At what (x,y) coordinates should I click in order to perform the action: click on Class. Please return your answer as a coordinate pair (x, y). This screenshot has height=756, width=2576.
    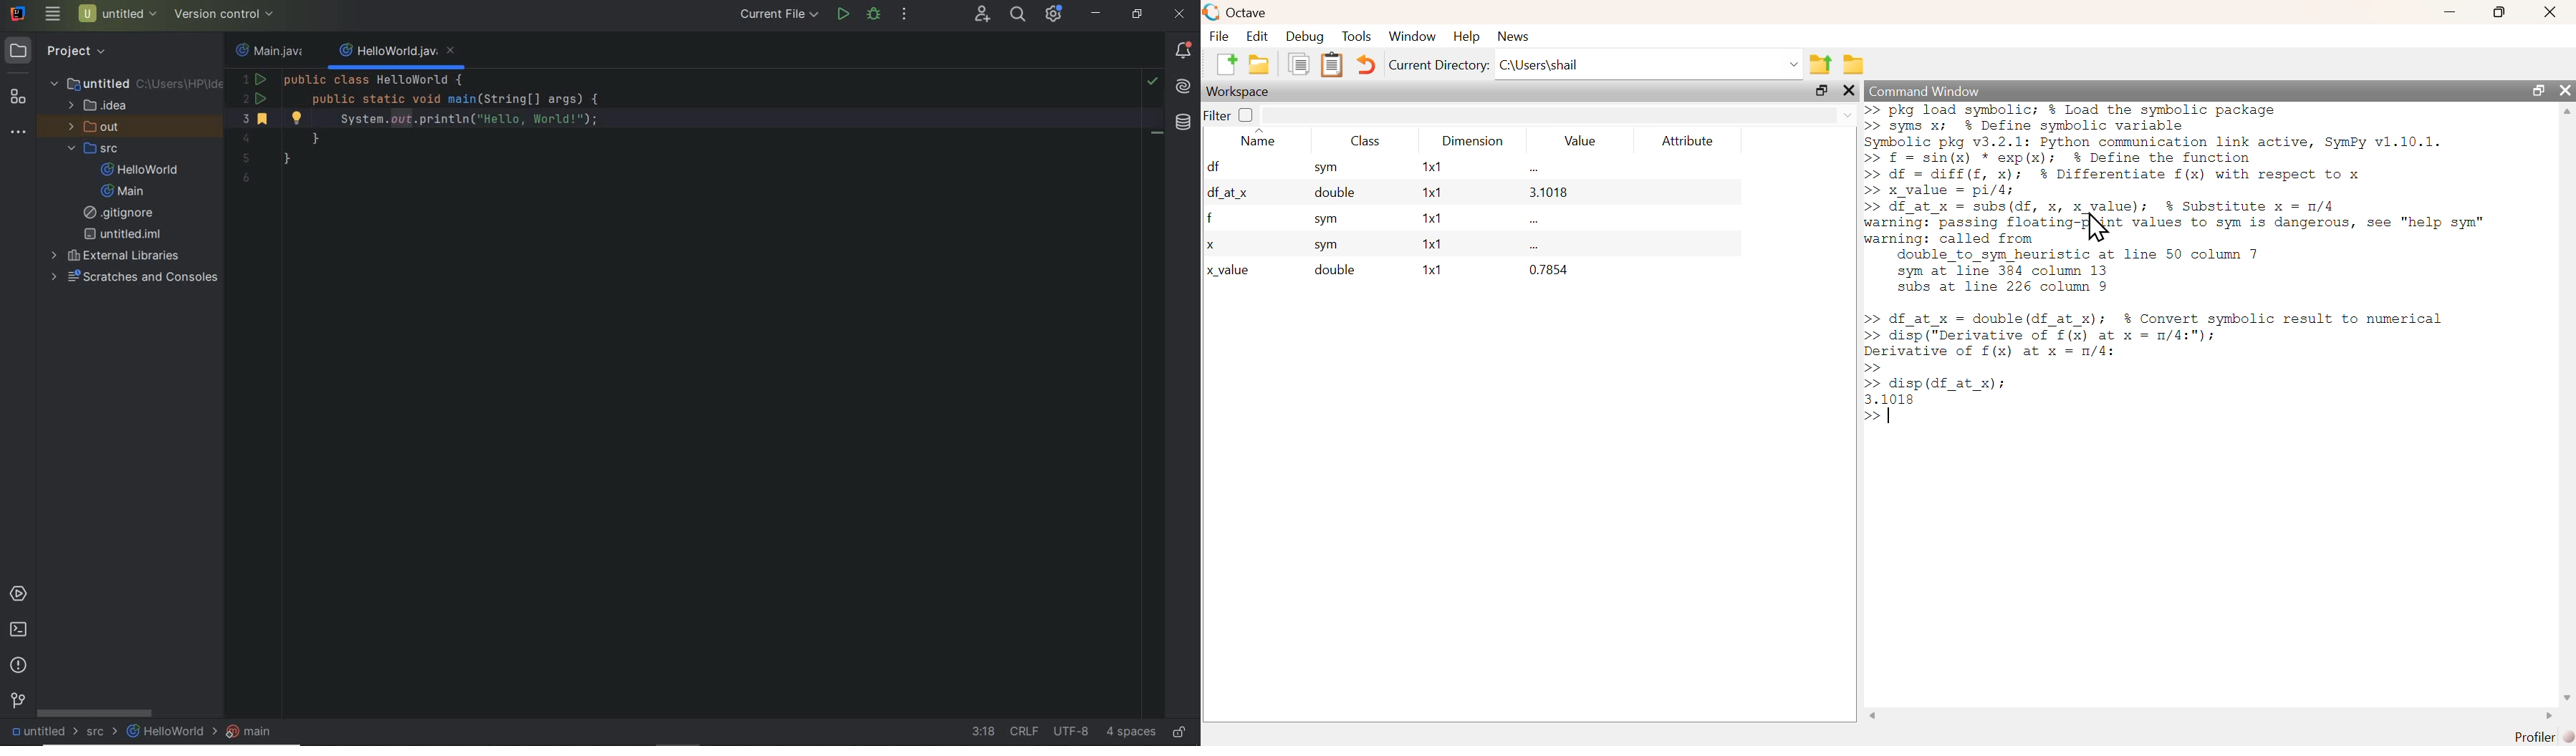
    Looking at the image, I should click on (1363, 140).